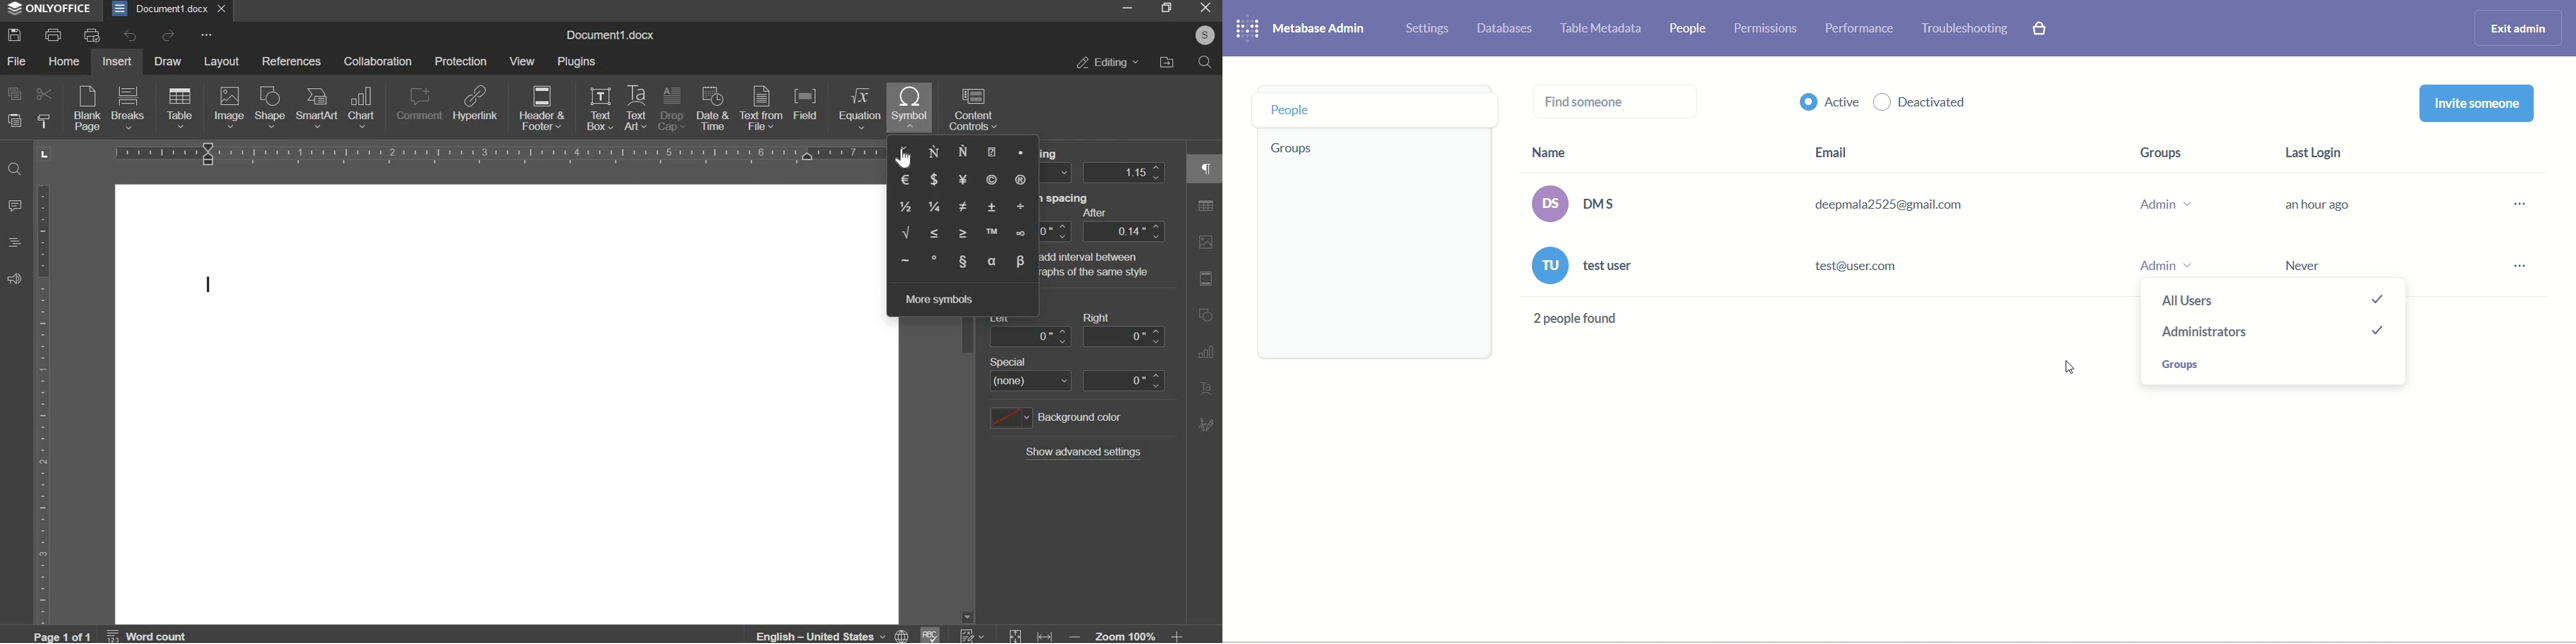 This screenshot has width=2576, height=644. What do you see at coordinates (168, 35) in the screenshot?
I see `redo` at bounding box center [168, 35].